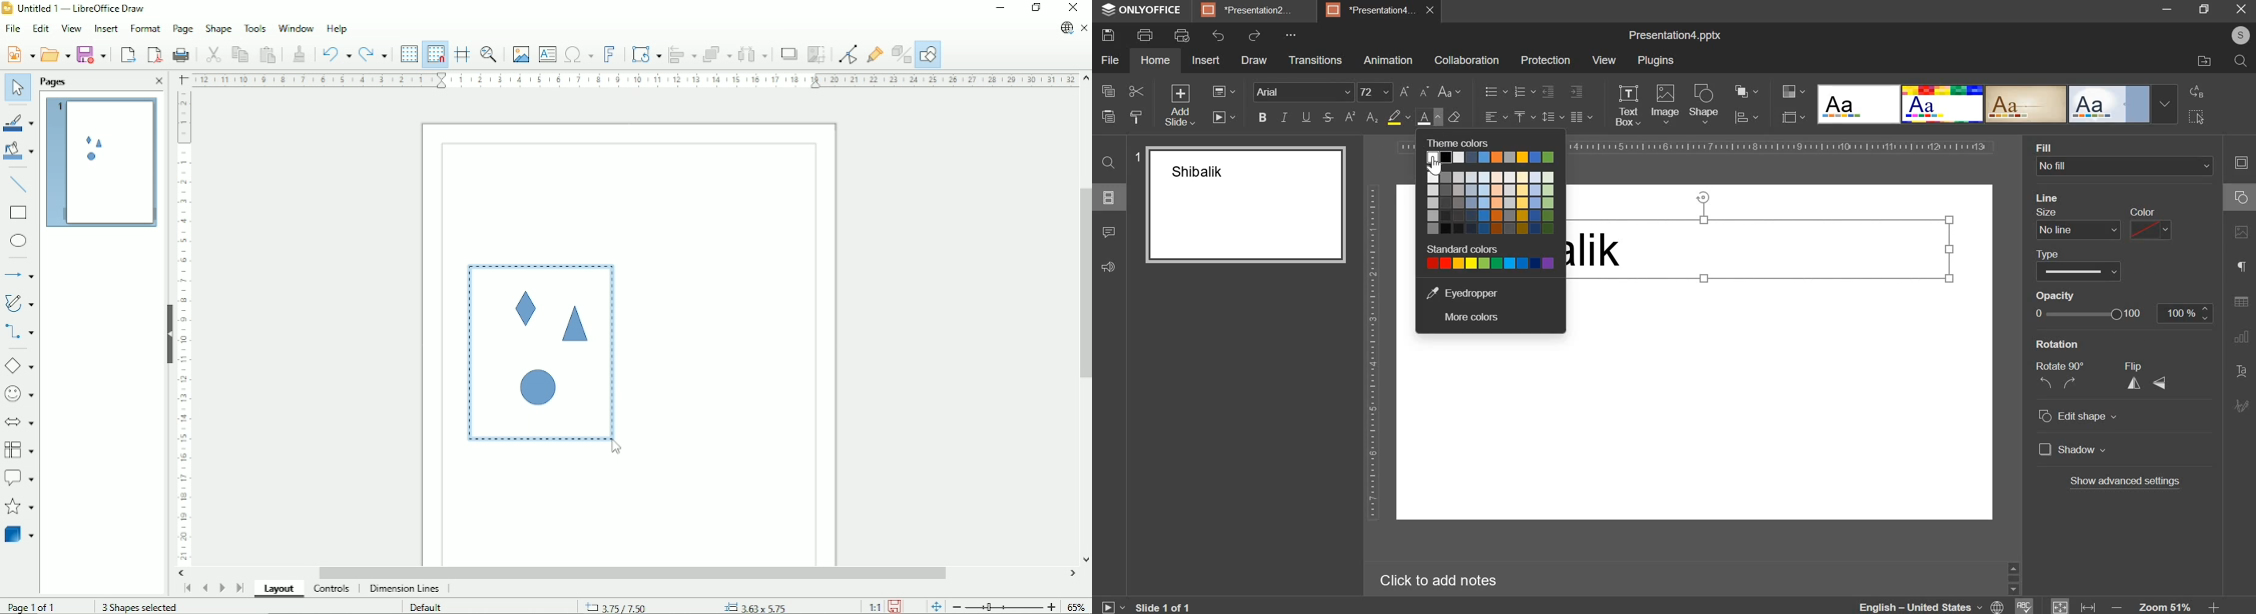  I want to click on fit to width, so click(2089, 605).